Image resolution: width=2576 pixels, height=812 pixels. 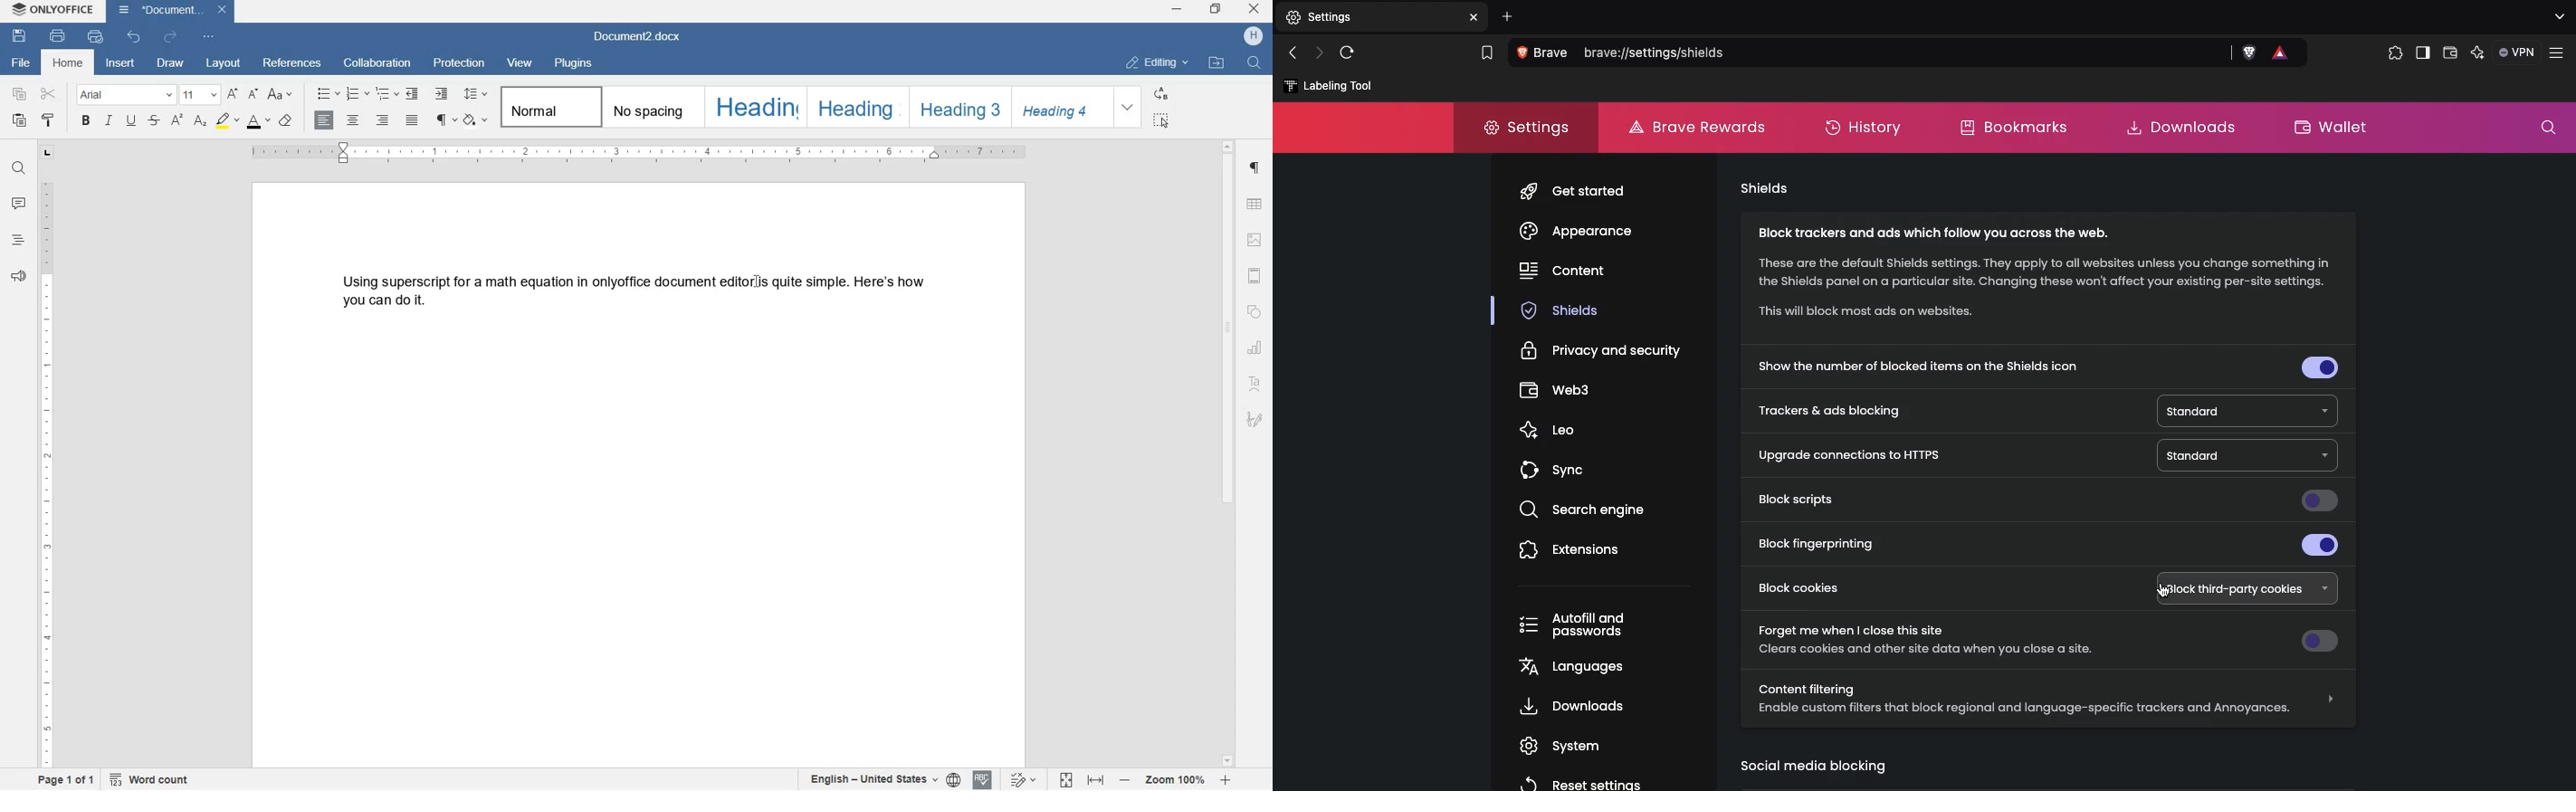 What do you see at coordinates (67, 782) in the screenshot?
I see `page 1 of 1` at bounding box center [67, 782].